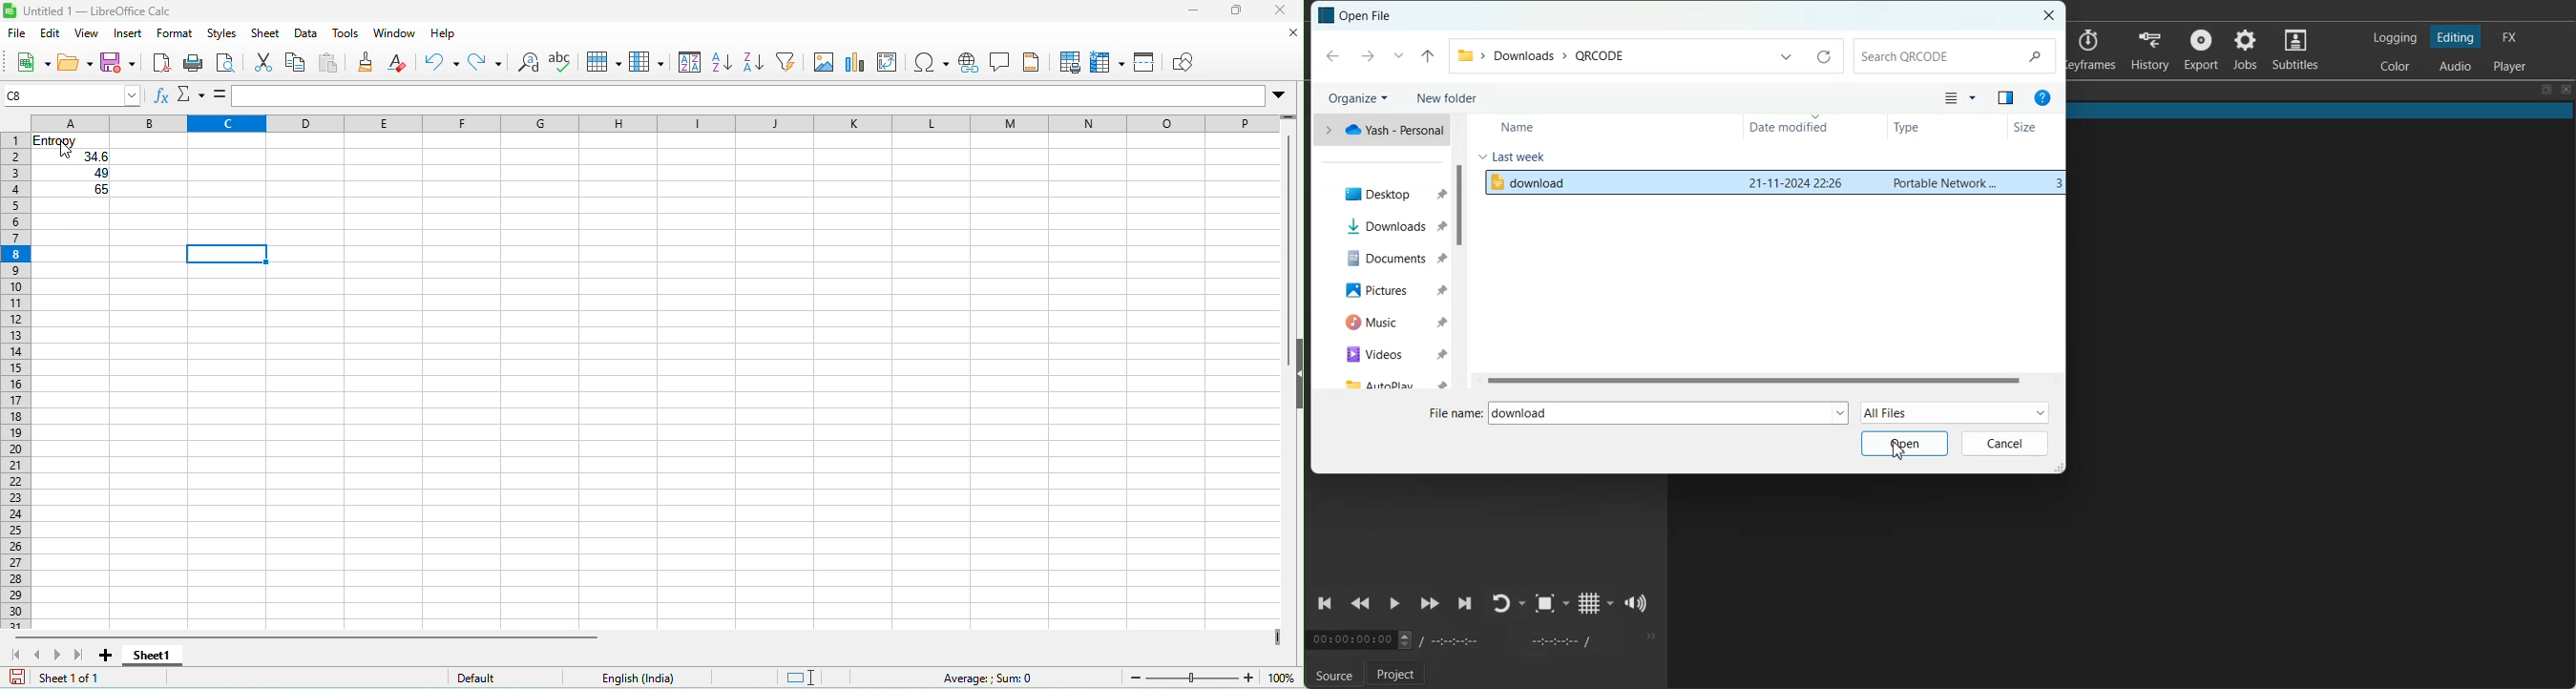 The width and height of the screenshot is (2576, 700). Describe the element at coordinates (2006, 445) in the screenshot. I see `Cancel` at that location.